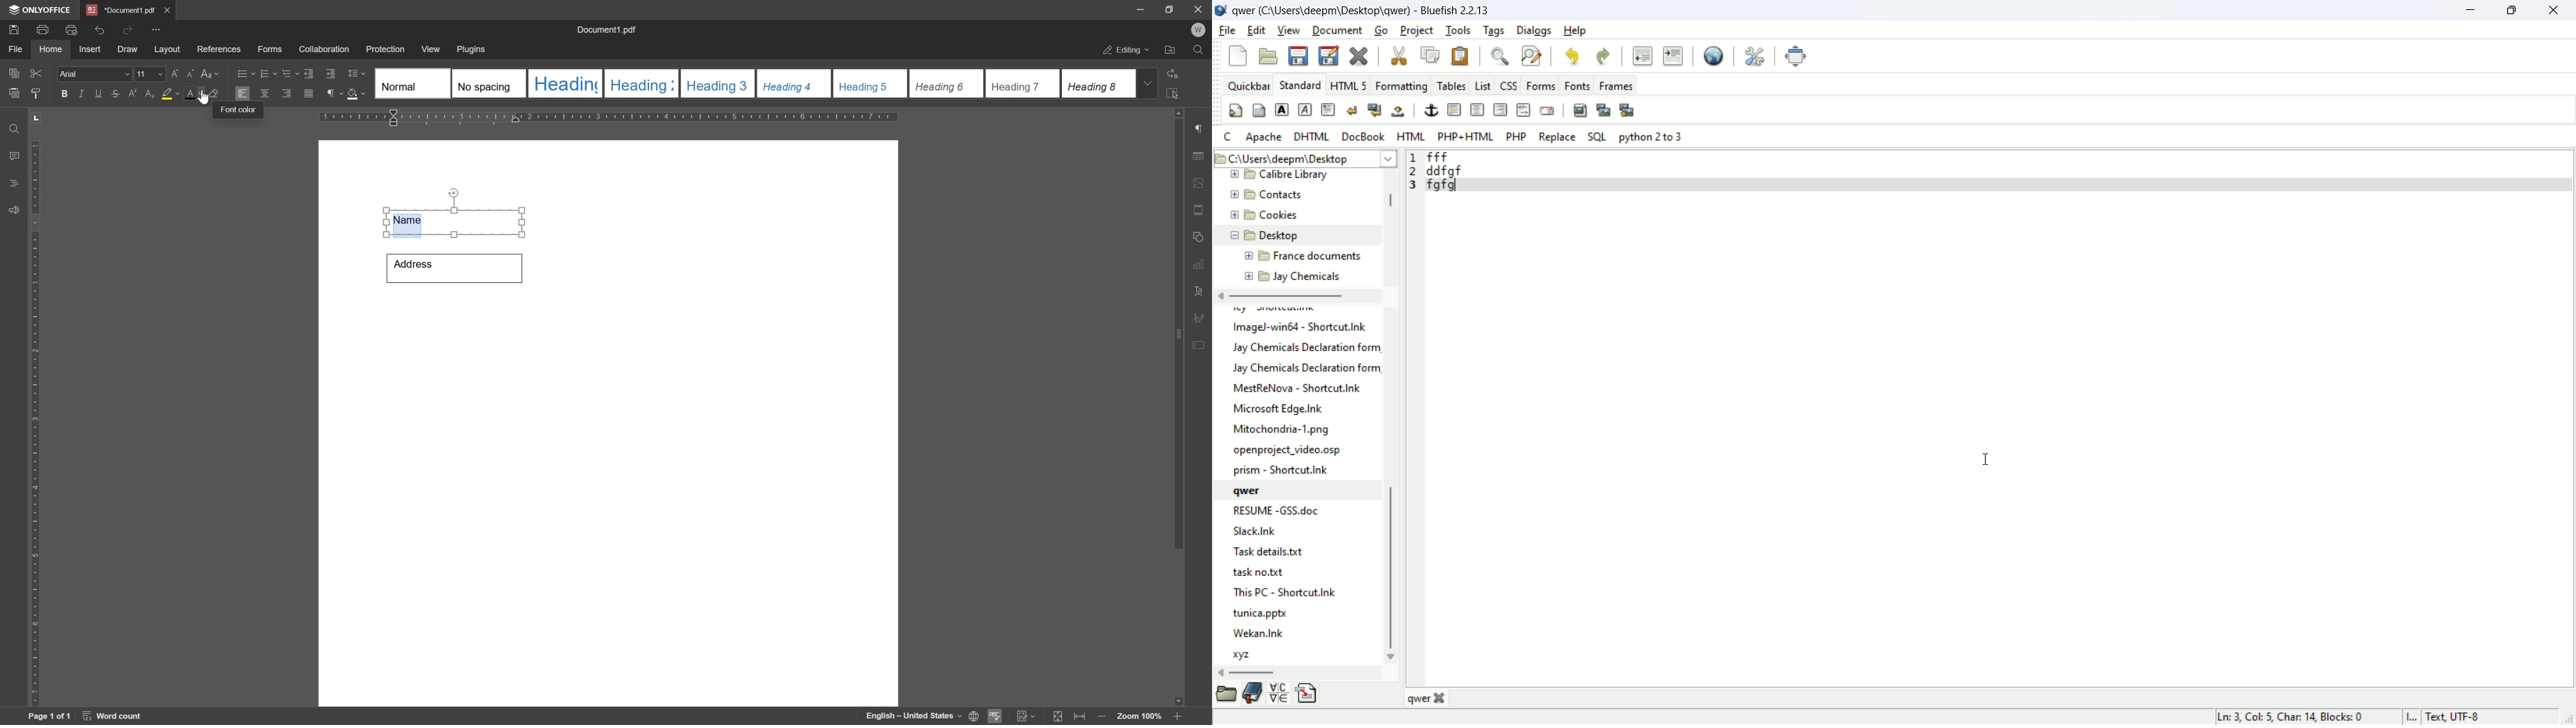 Image resolution: width=2576 pixels, height=728 pixels. Describe the element at coordinates (1542, 85) in the screenshot. I see `forms` at that location.